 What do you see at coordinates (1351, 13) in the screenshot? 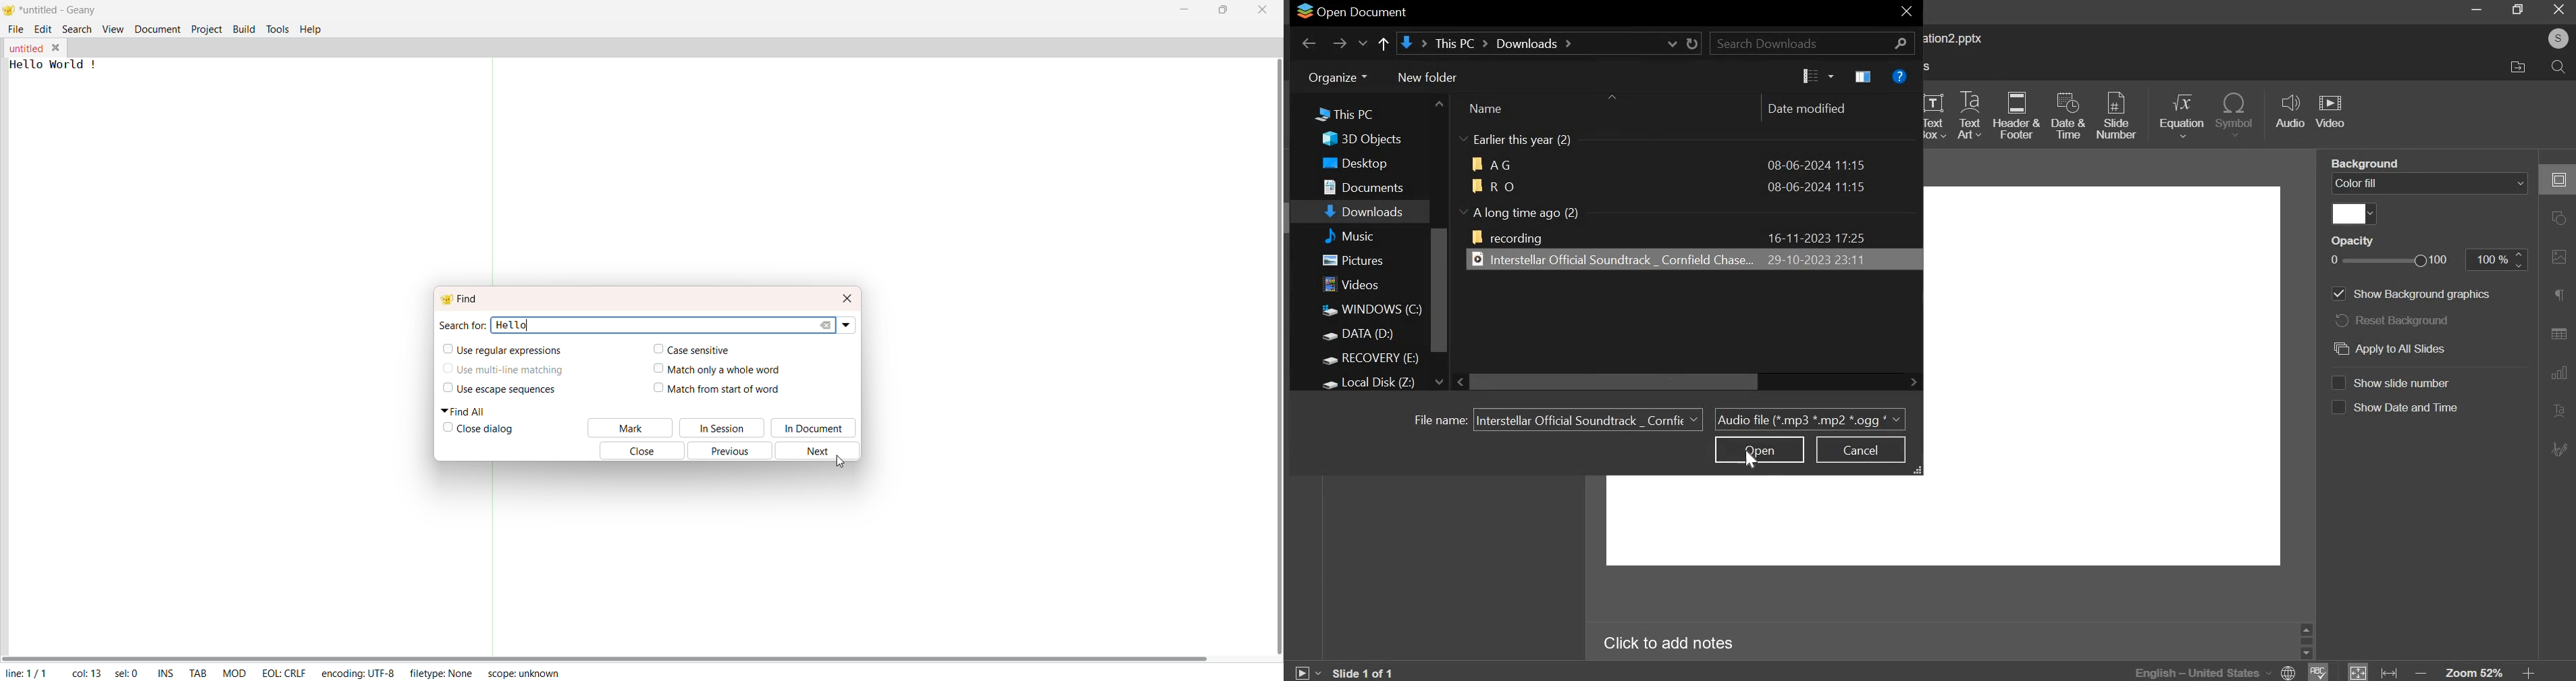
I see `open document` at bounding box center [1351, 13].